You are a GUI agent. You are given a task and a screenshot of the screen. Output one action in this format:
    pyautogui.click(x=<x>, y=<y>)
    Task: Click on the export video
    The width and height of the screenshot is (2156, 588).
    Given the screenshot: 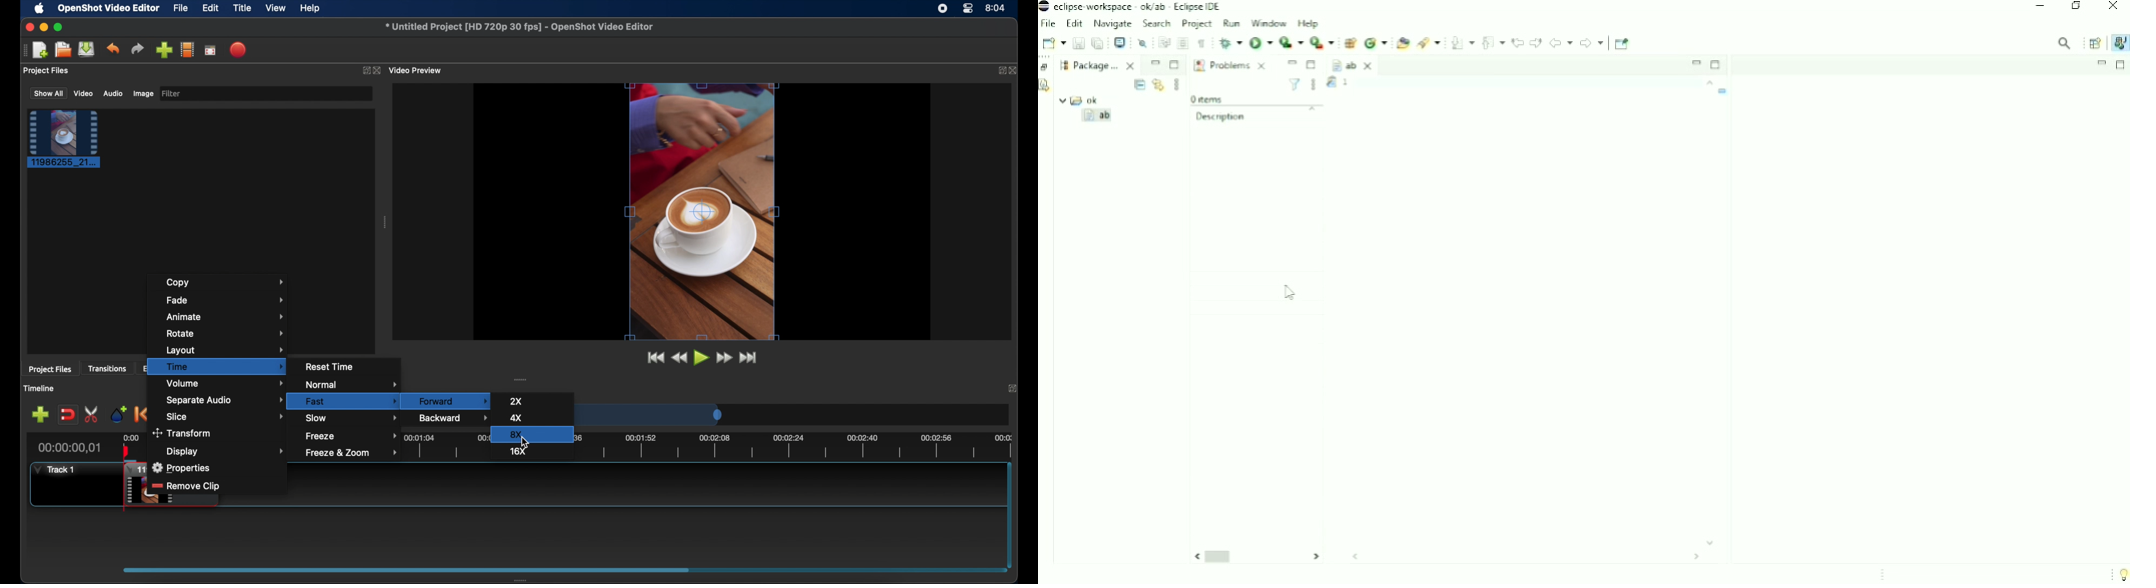 What is the action you would take?
    pyautogui.click(x=239, y=50)
    